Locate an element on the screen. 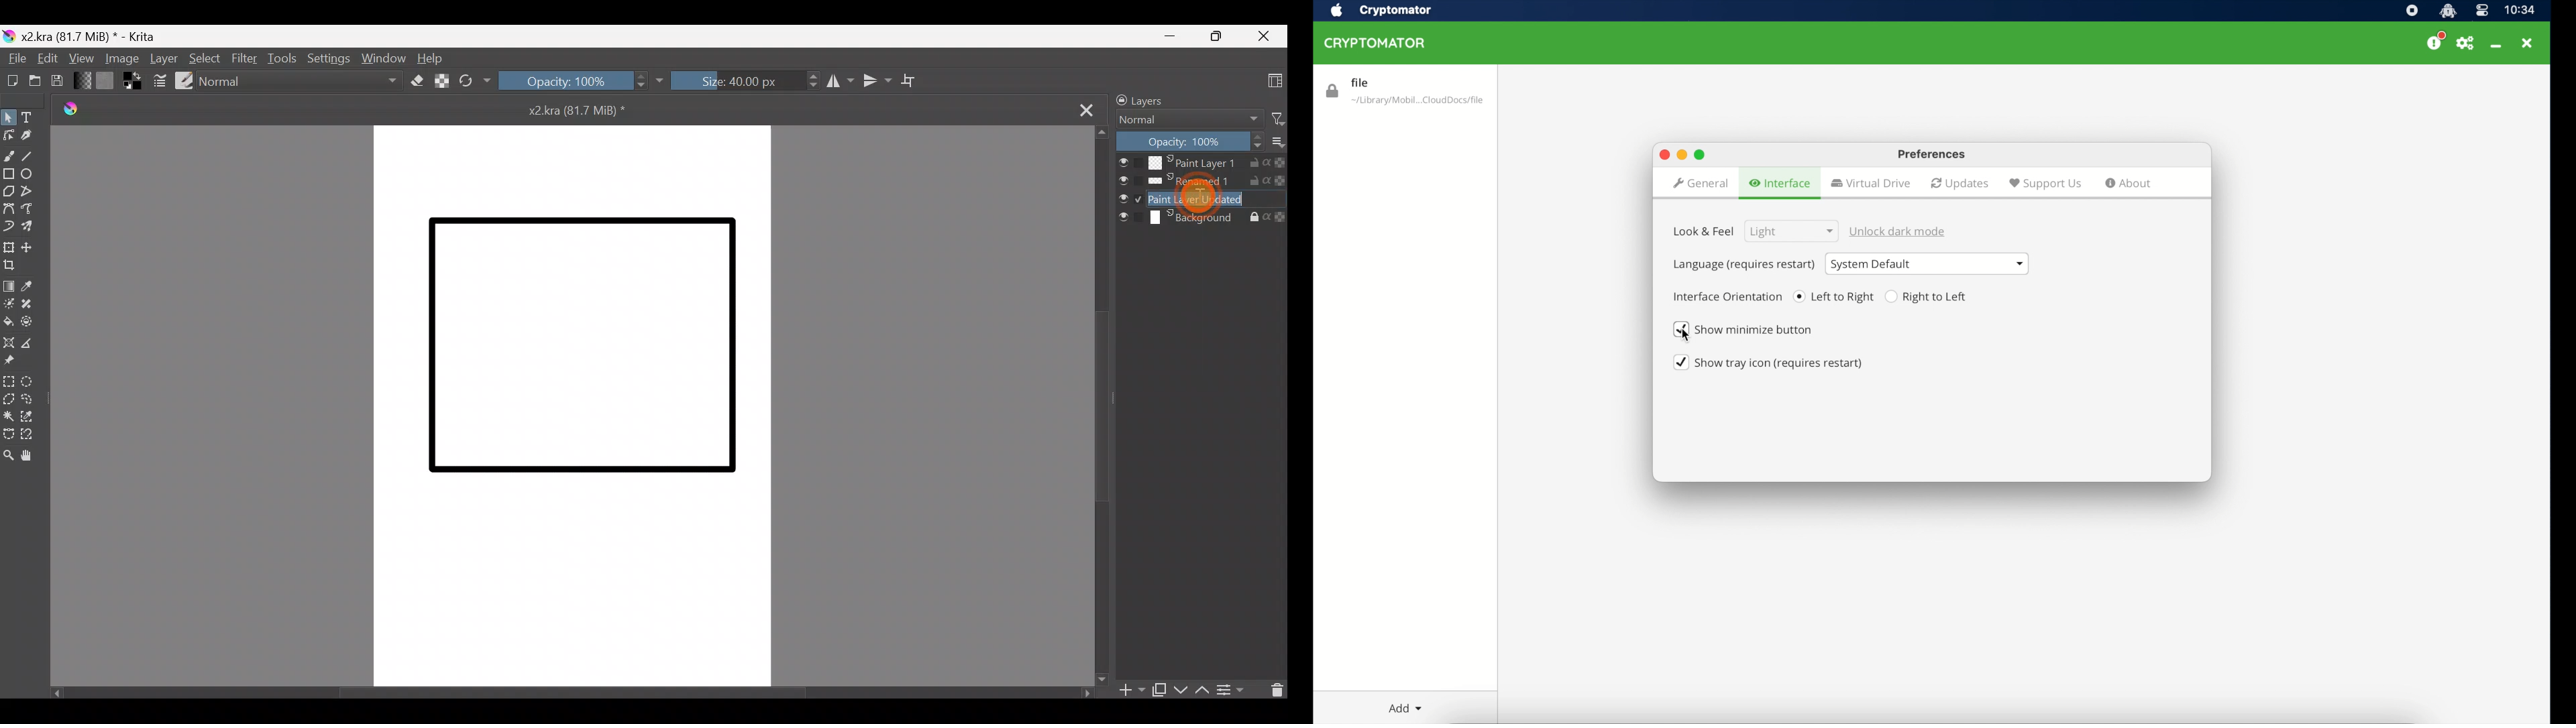  More is located at coordinates (1277, 142).